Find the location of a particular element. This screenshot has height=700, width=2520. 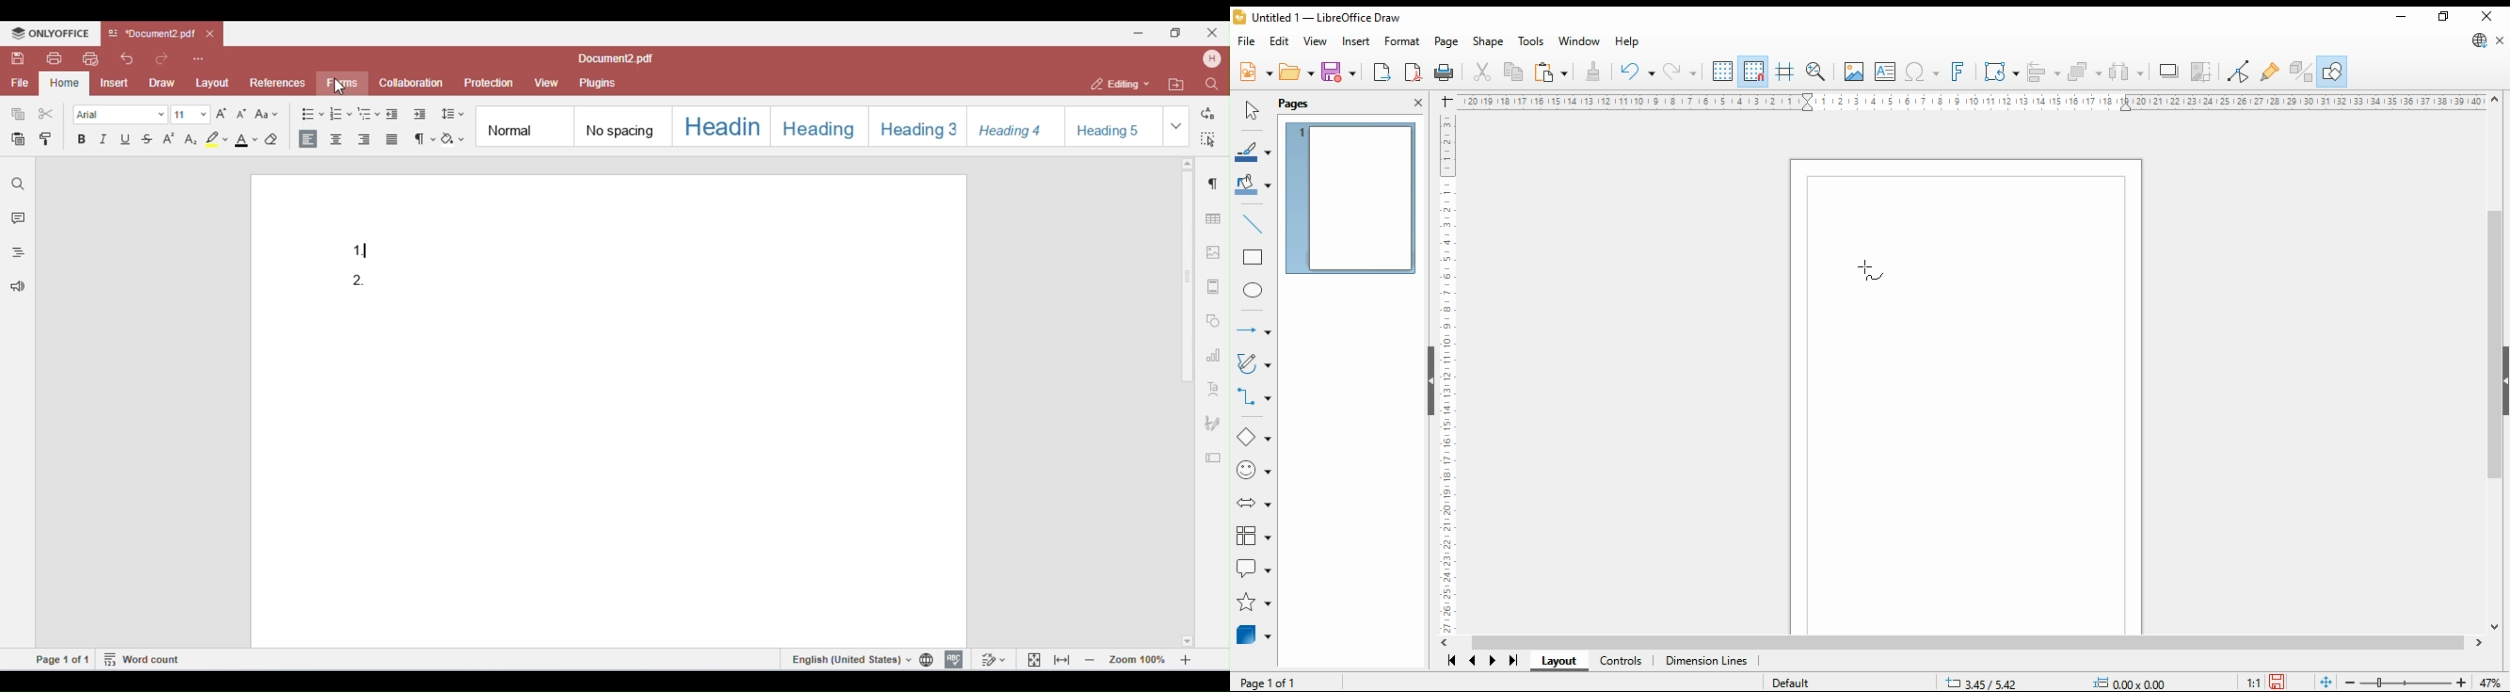

toggle point edit mode is located at coordinates (2239, 72).